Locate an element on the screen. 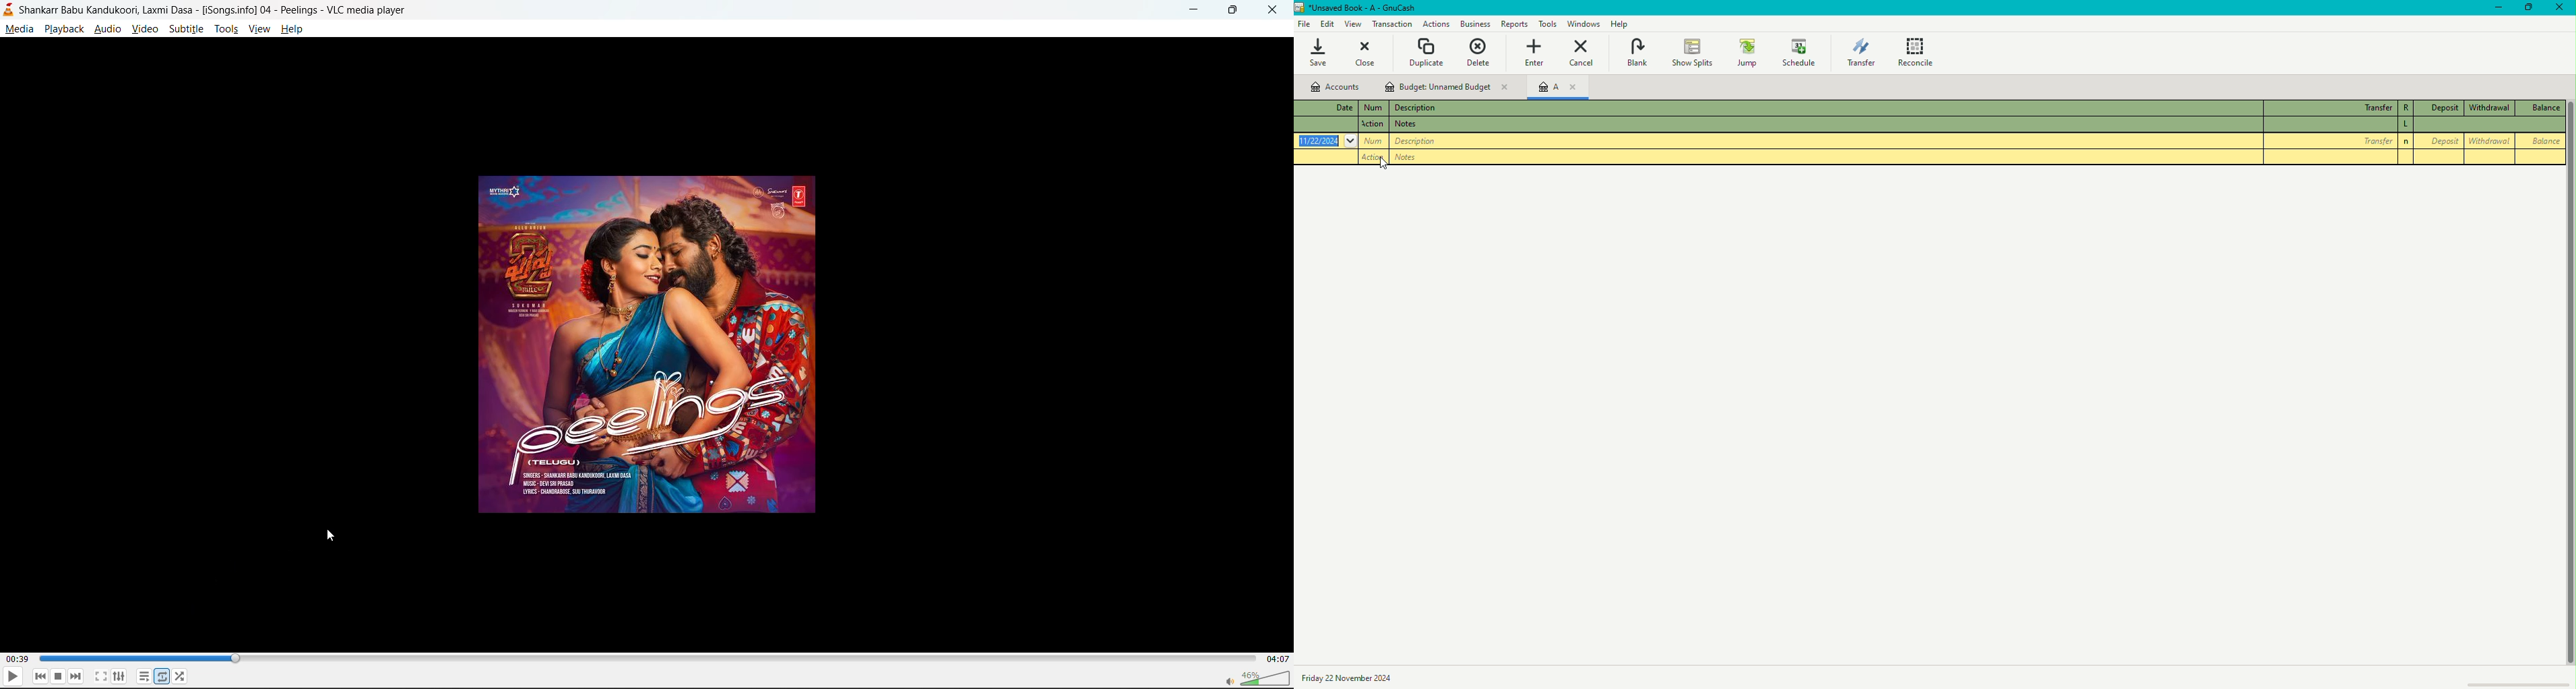 The height and width of the screenshot is (700, 2576). volume is located at coordinates (1260, 678).